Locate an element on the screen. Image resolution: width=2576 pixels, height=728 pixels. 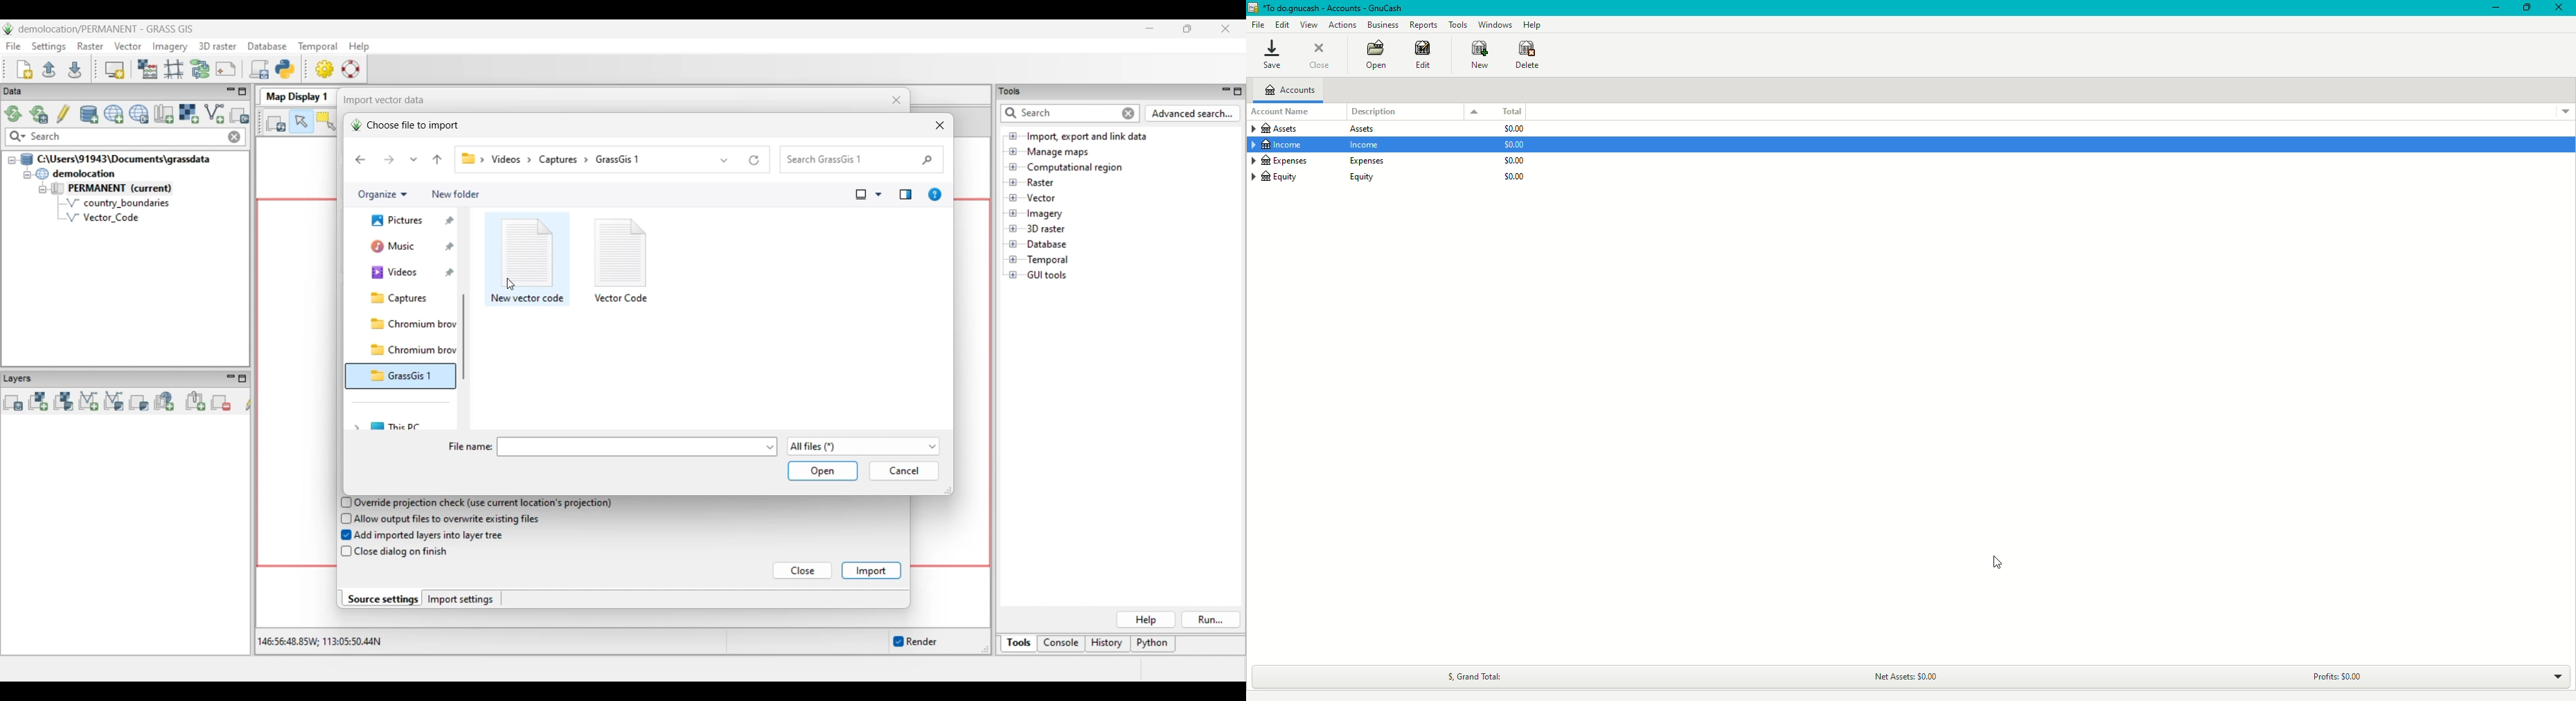
$0 is located at coordinates (1518, 161).